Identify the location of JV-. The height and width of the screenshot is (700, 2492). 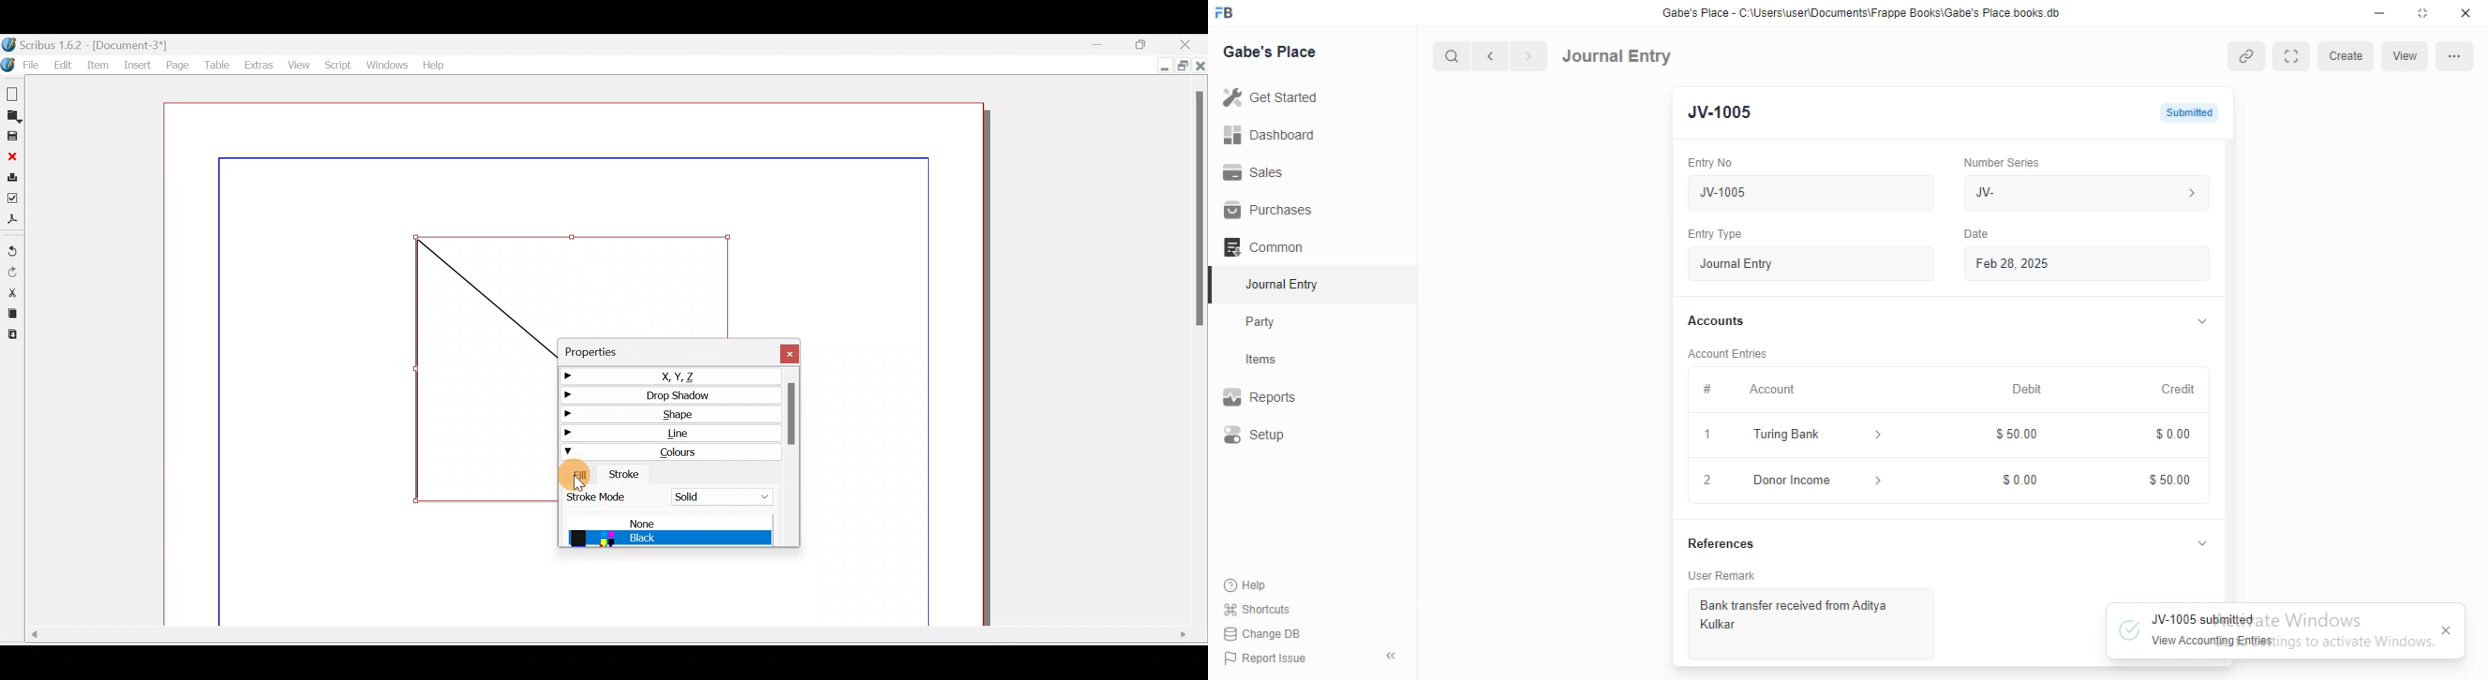
(2086, 190).